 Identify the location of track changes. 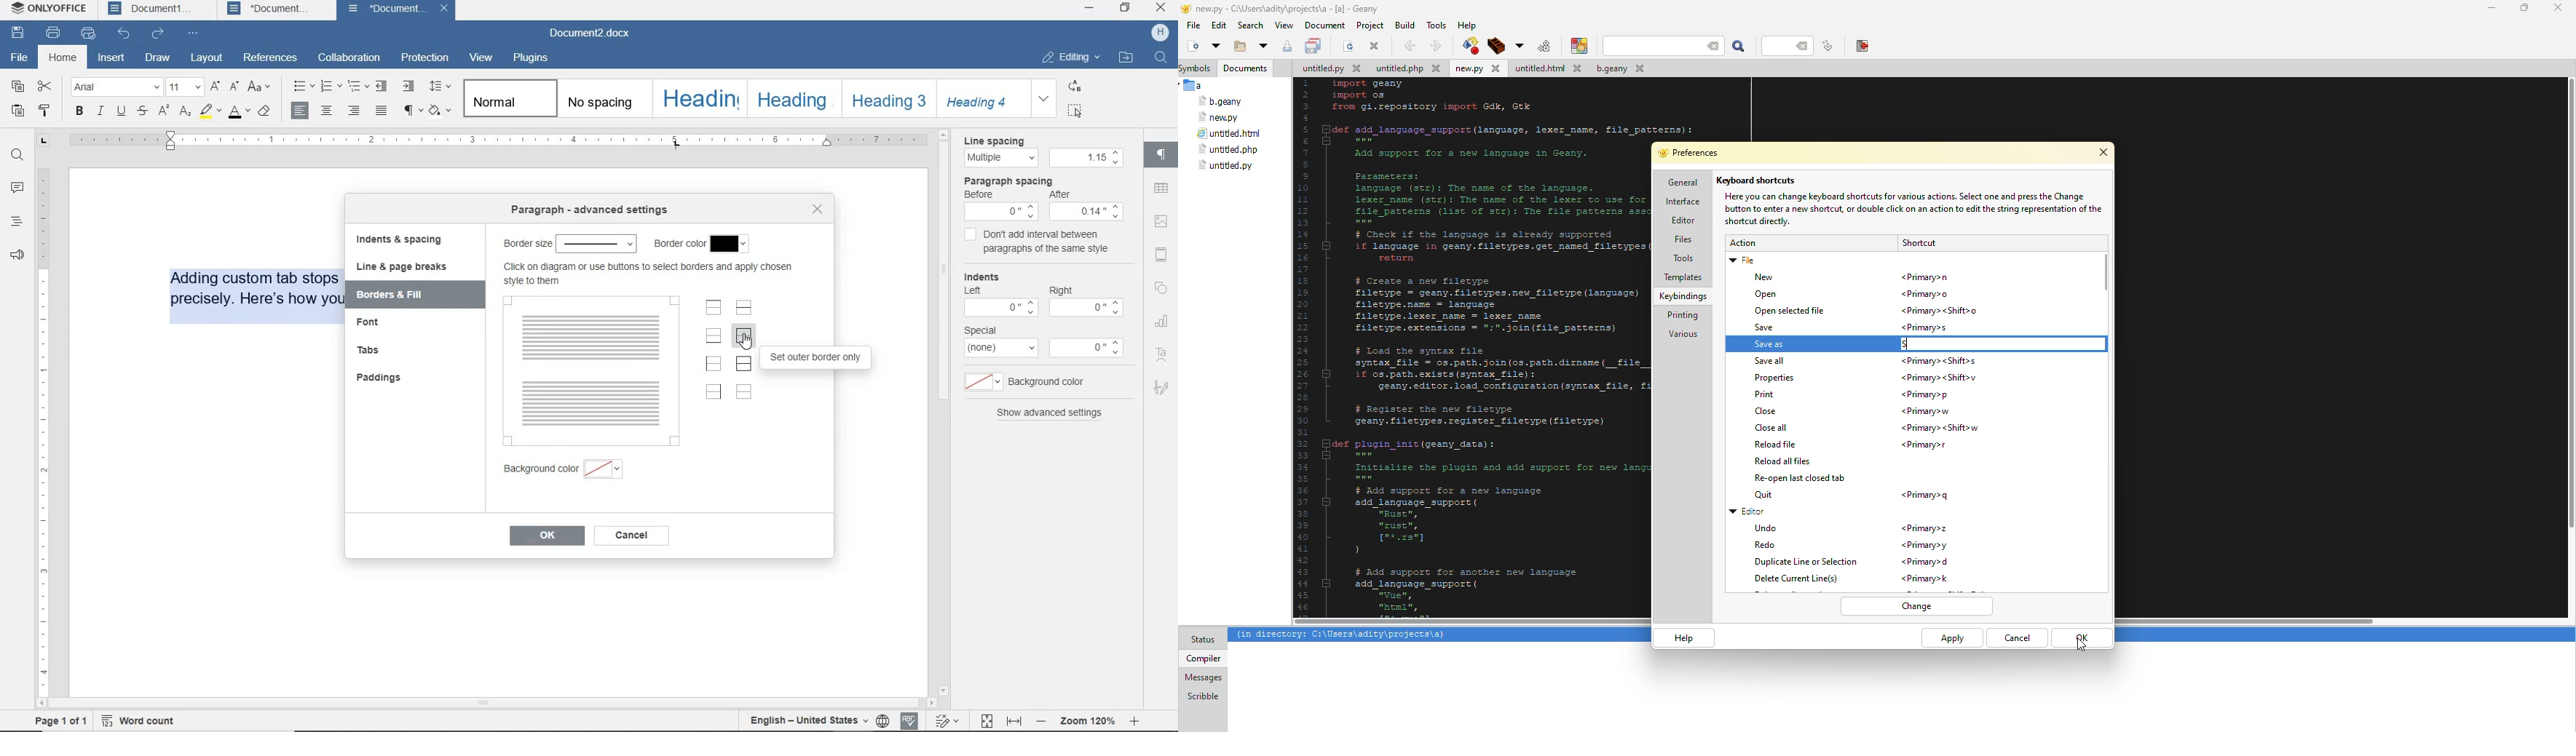
(944, 721).